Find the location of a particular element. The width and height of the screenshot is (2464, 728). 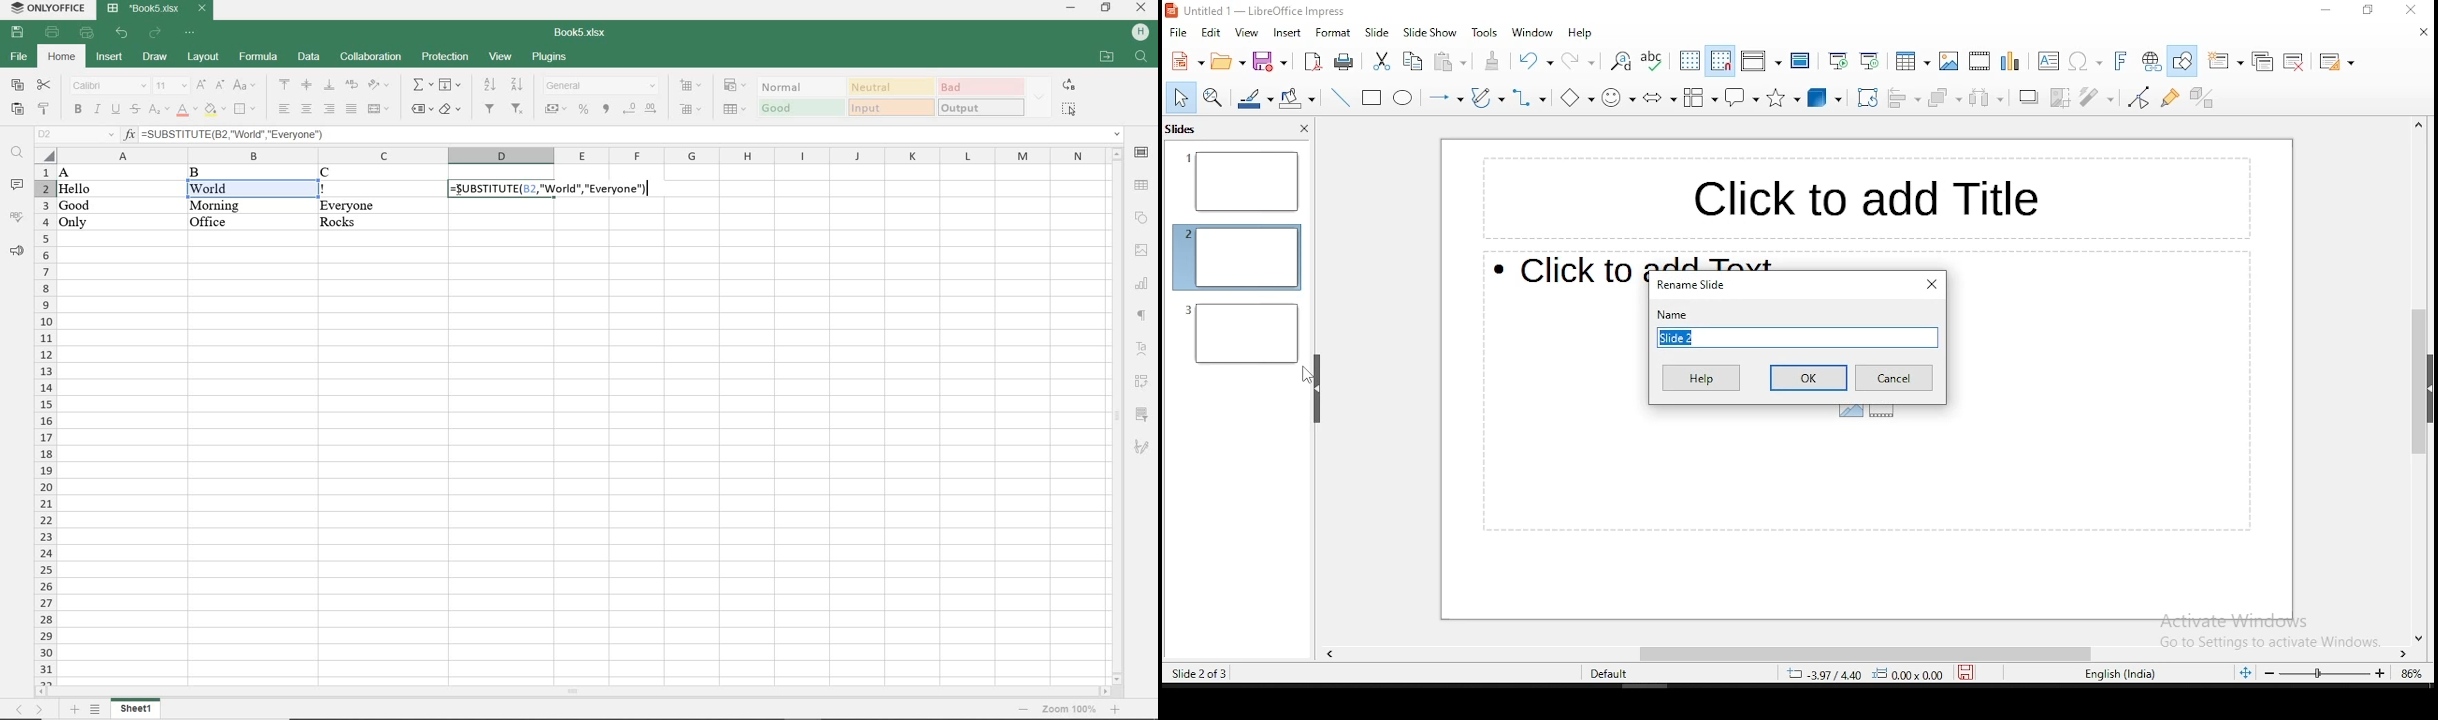

scroll bar is located at coordinates (2413, 381).